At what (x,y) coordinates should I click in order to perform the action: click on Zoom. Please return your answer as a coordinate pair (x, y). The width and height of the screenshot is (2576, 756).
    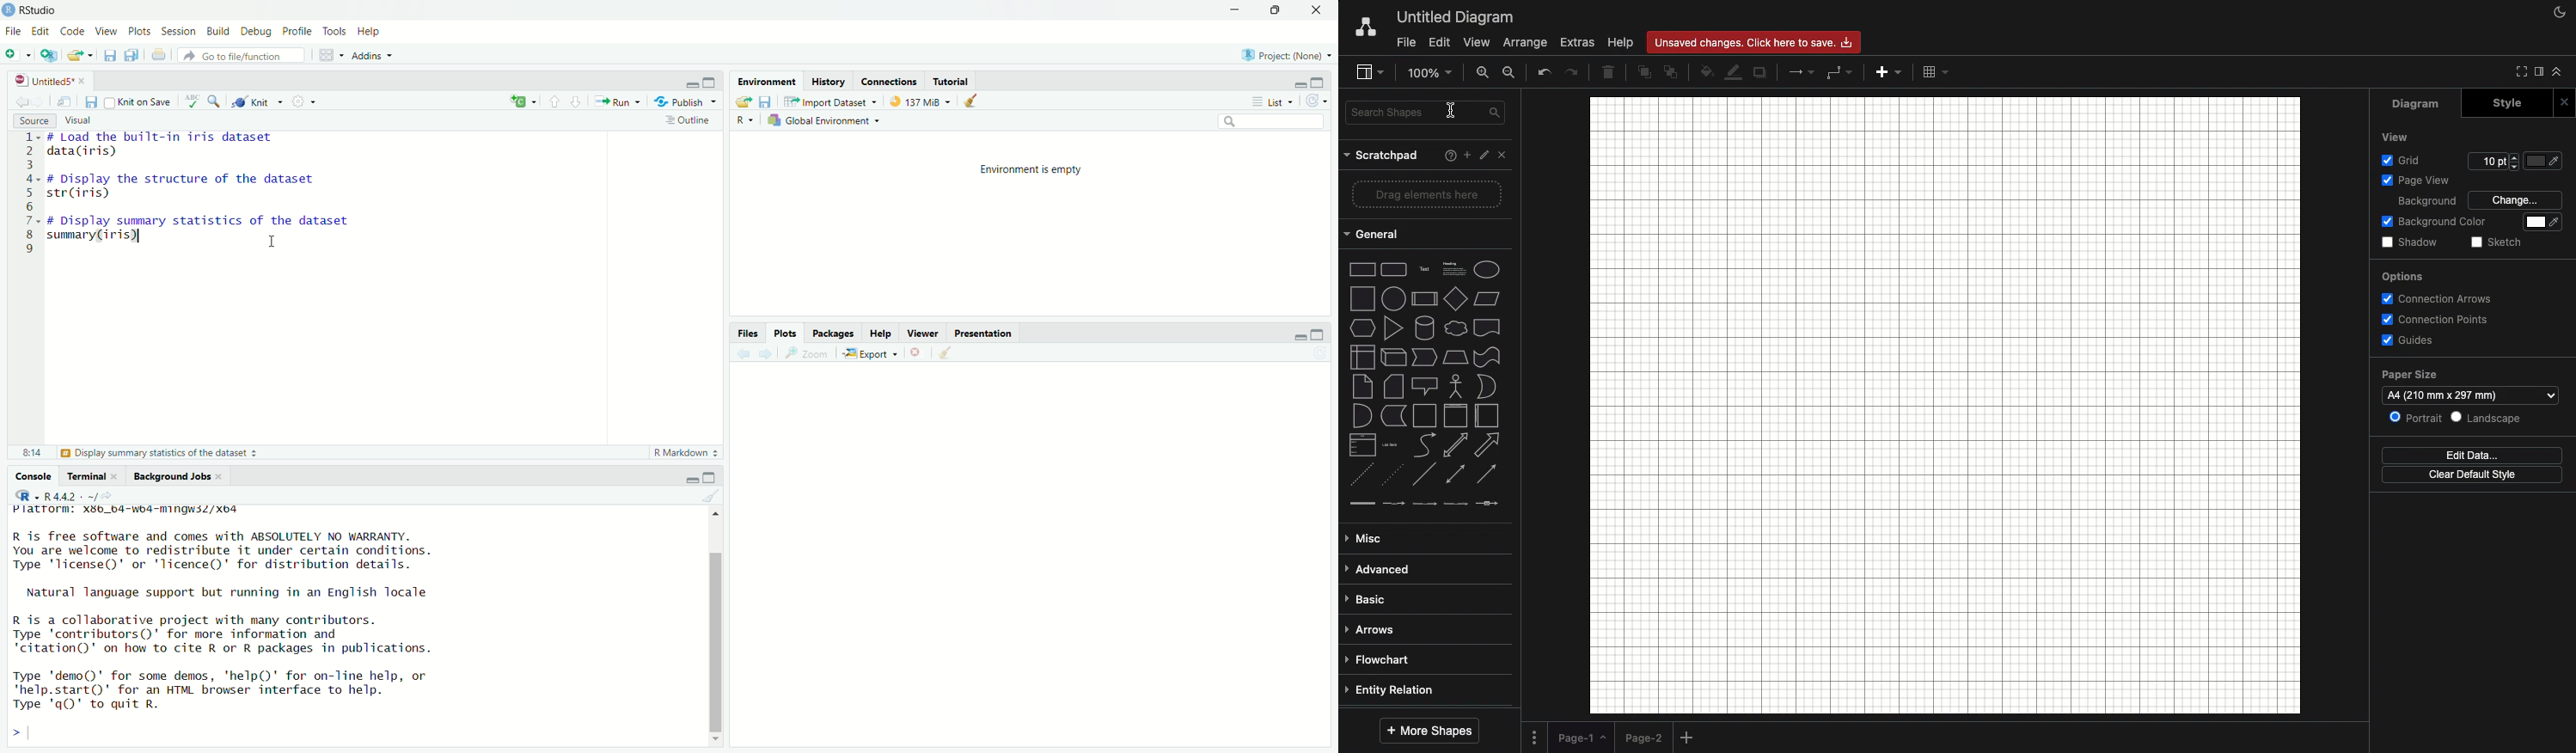
    Looking at the image, I should click on (1431, 71).